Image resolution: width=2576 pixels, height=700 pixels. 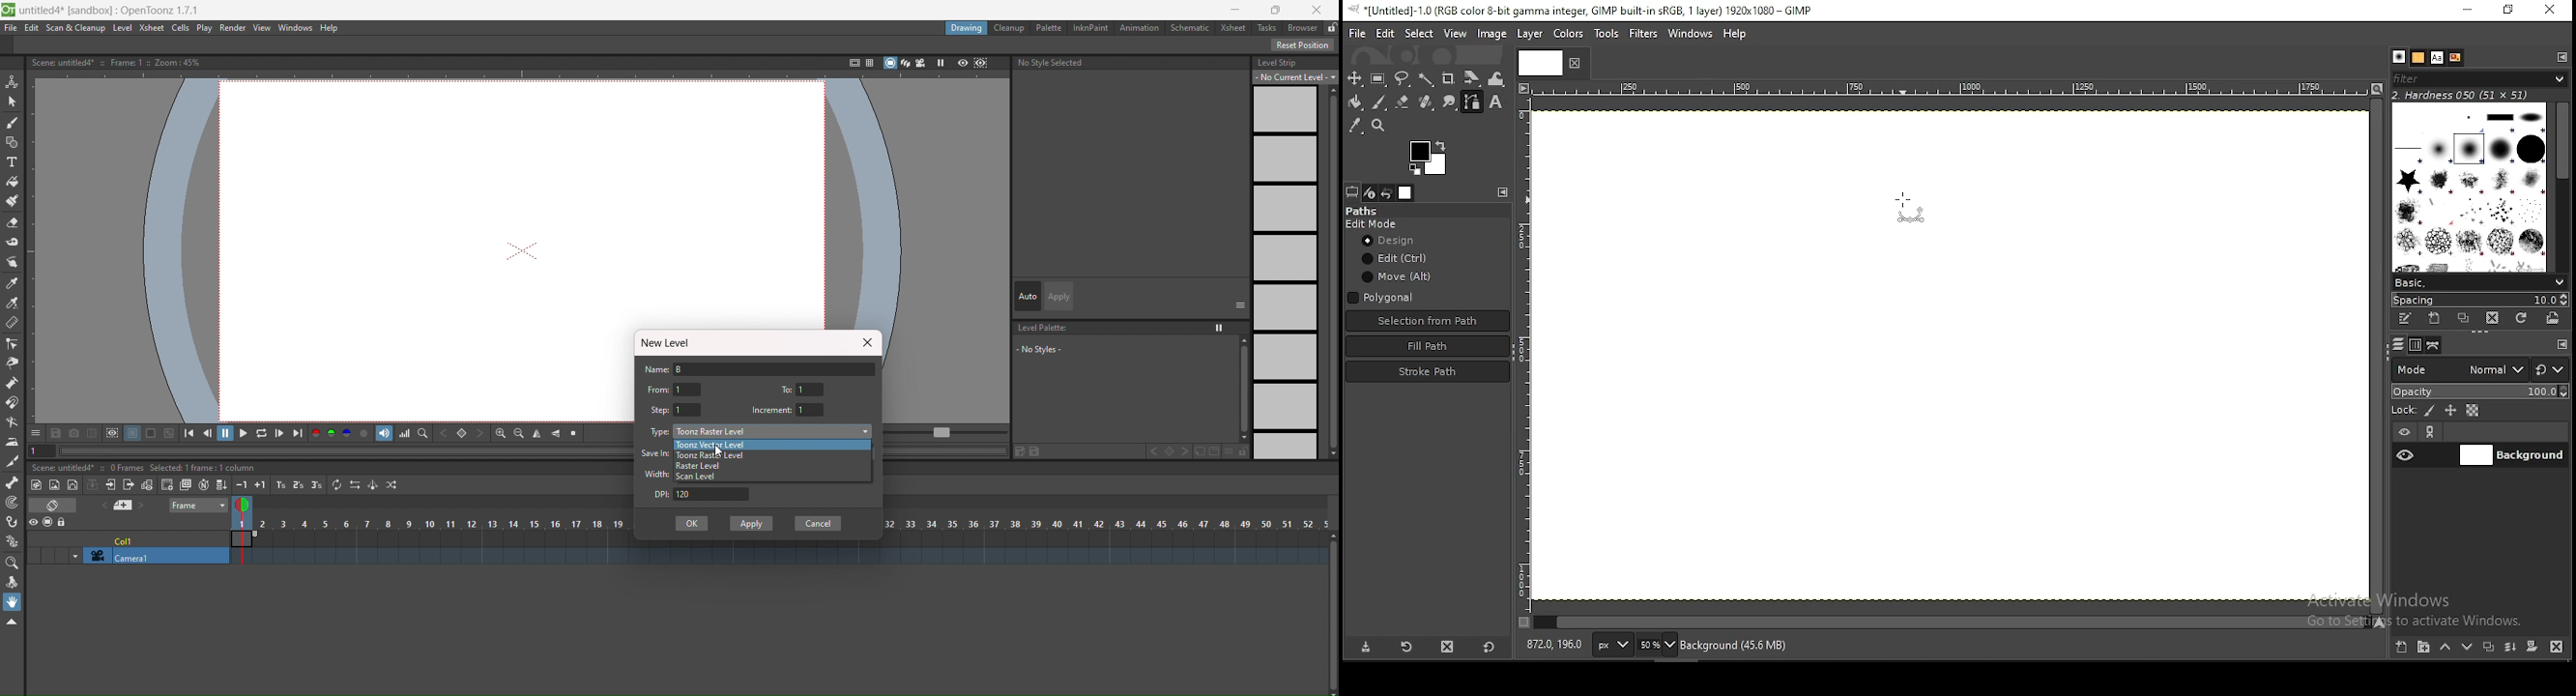 What do you see at coordinates (1370, 192) in the screenshot?
I see `device status` at bounding box center [1370, 192].